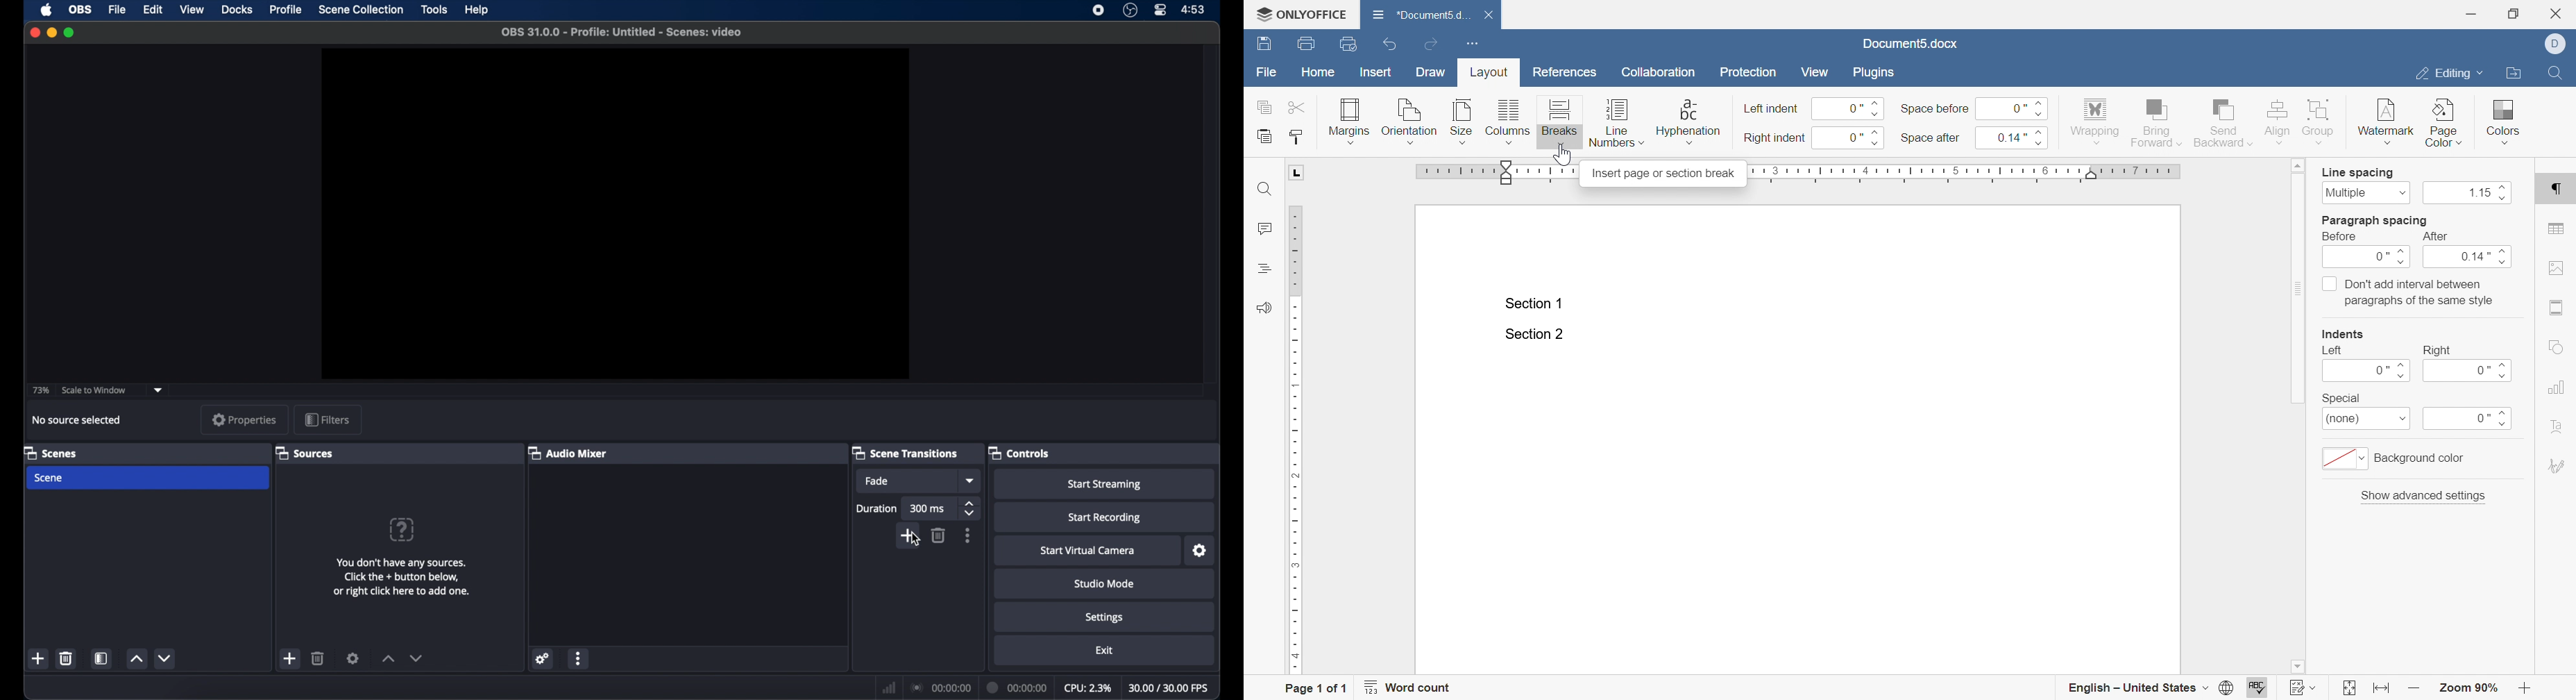  What do you see at coordinates (1909, 44) in the screenshot?
I see `document5.docx` at bounding box center [1909, 44].